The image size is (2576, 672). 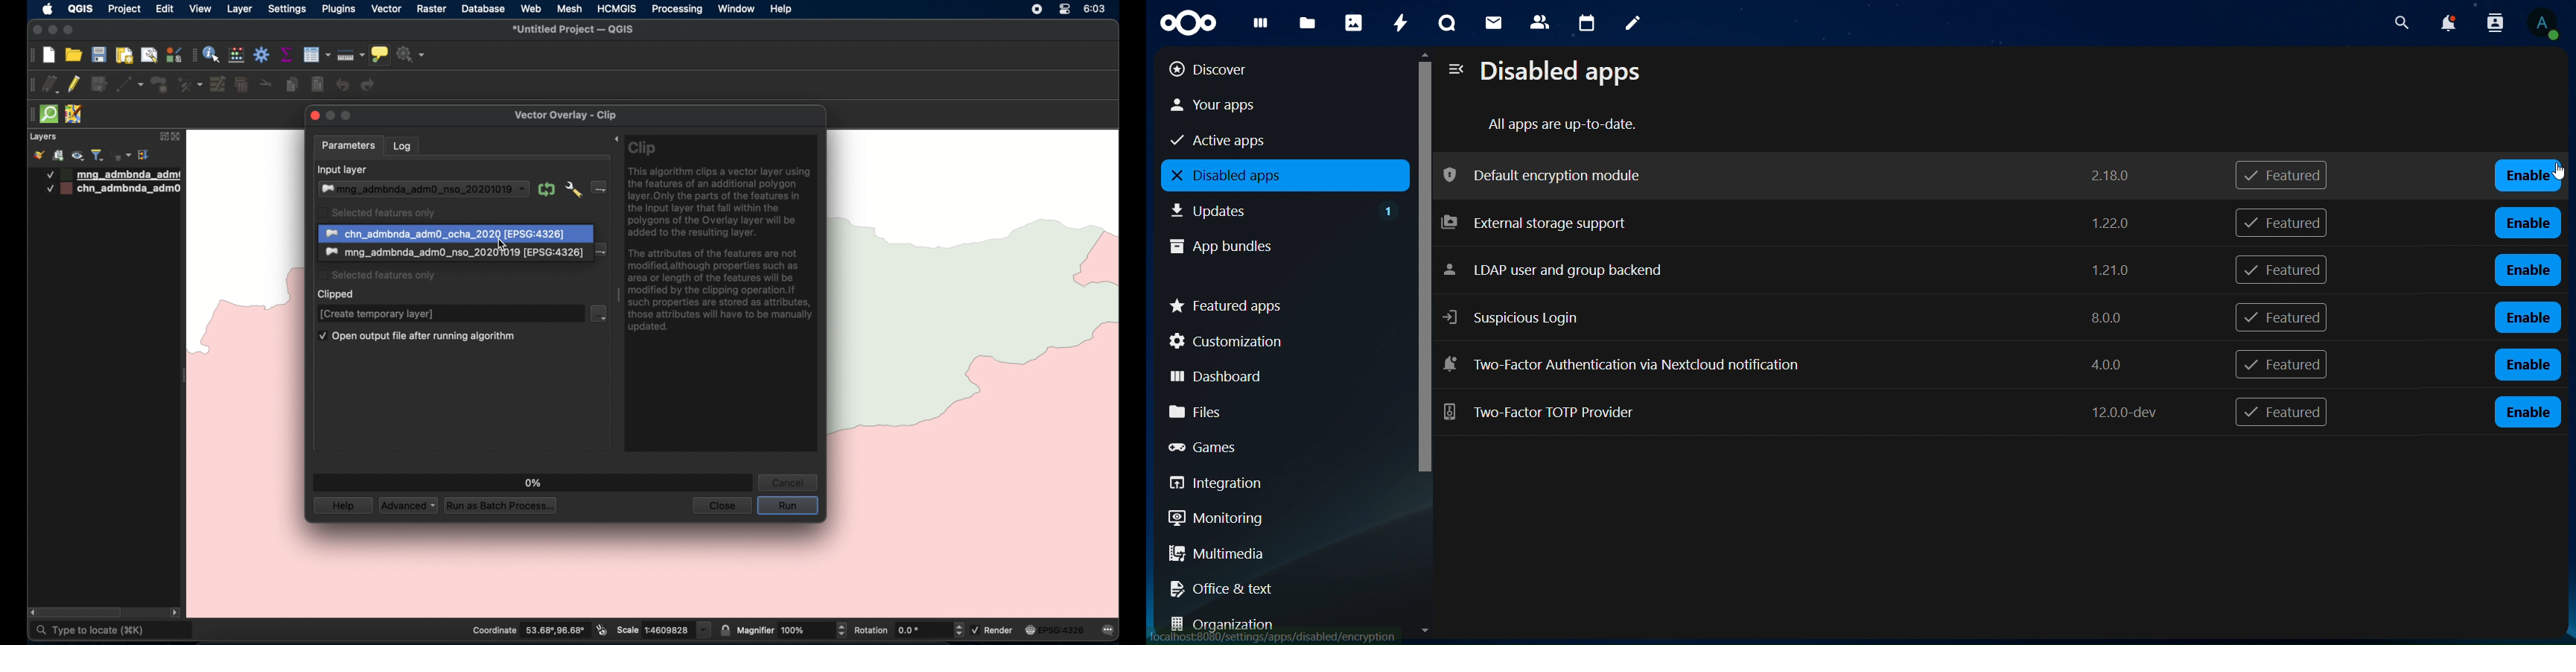 What do you see at coordinates (2530, 413) in the screenshot?
I see `nable` at bounding box center [2530, 413].